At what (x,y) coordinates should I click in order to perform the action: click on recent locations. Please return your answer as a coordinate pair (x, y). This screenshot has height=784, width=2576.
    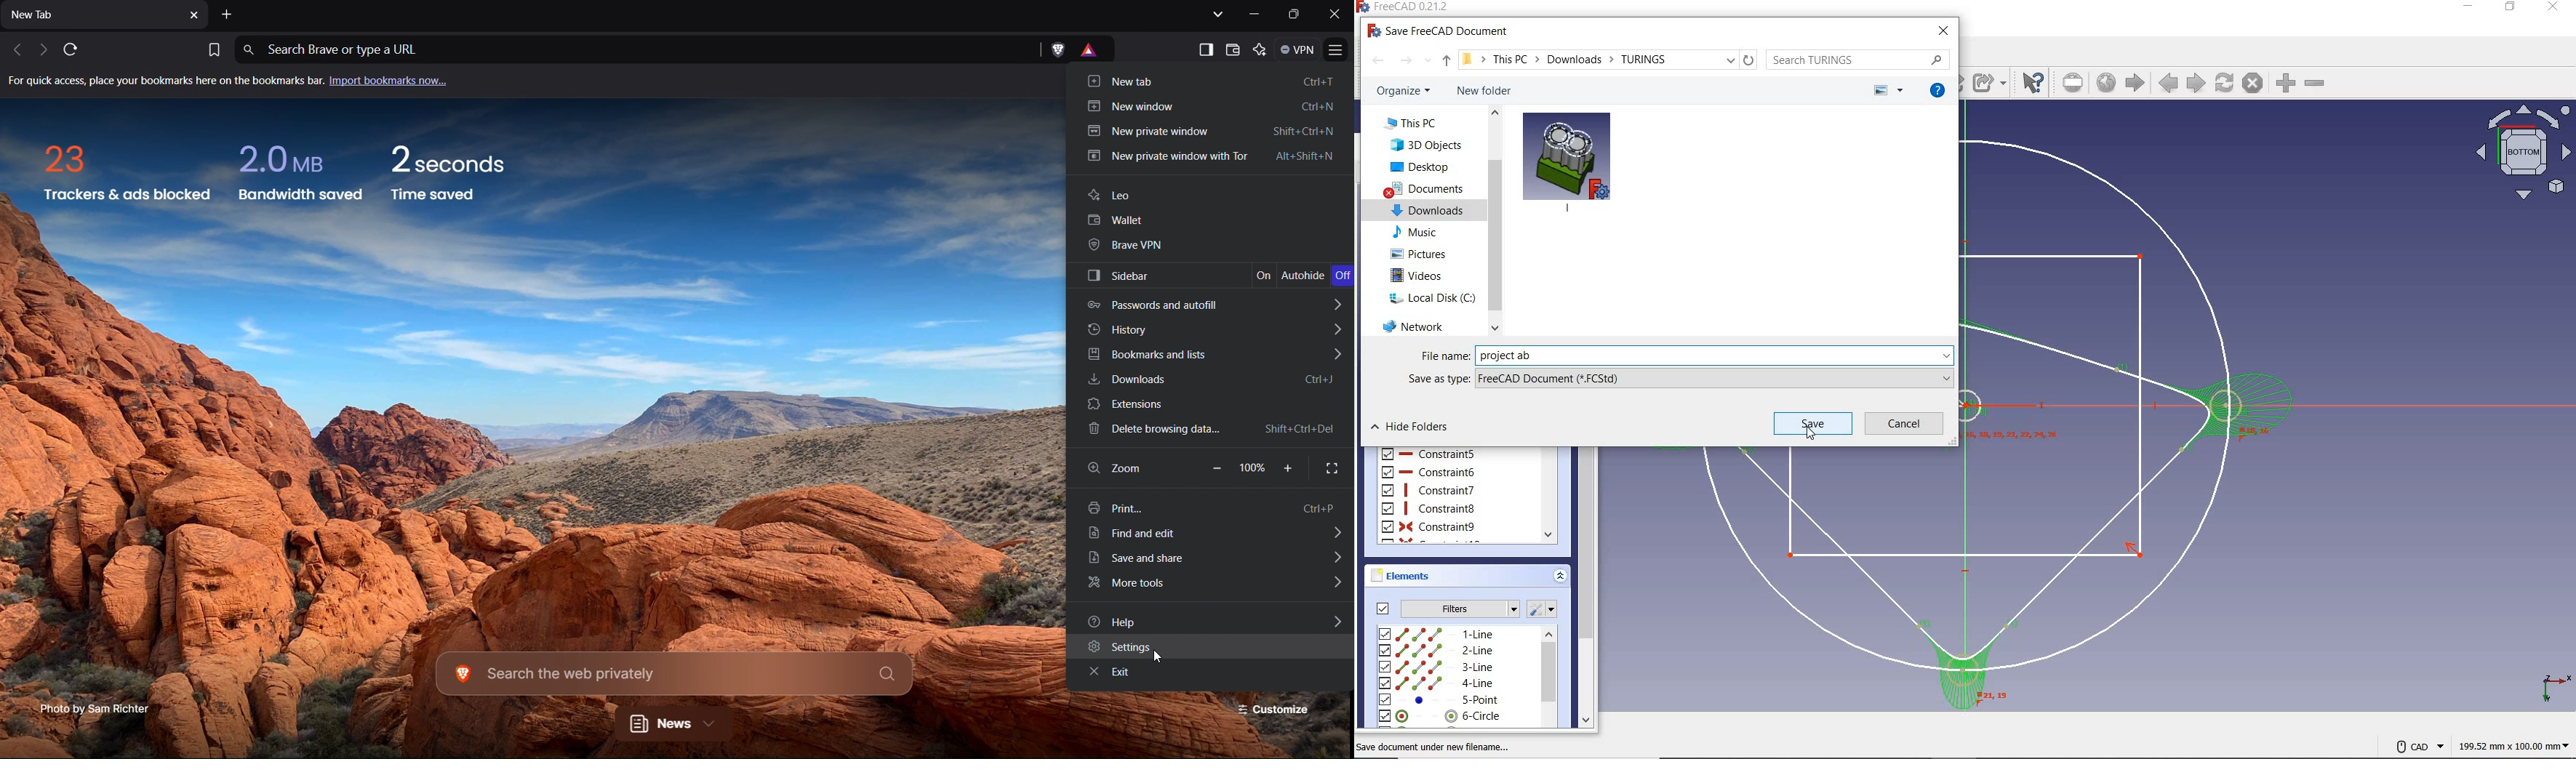
    Looking at the image, I should click on (1428, 60).